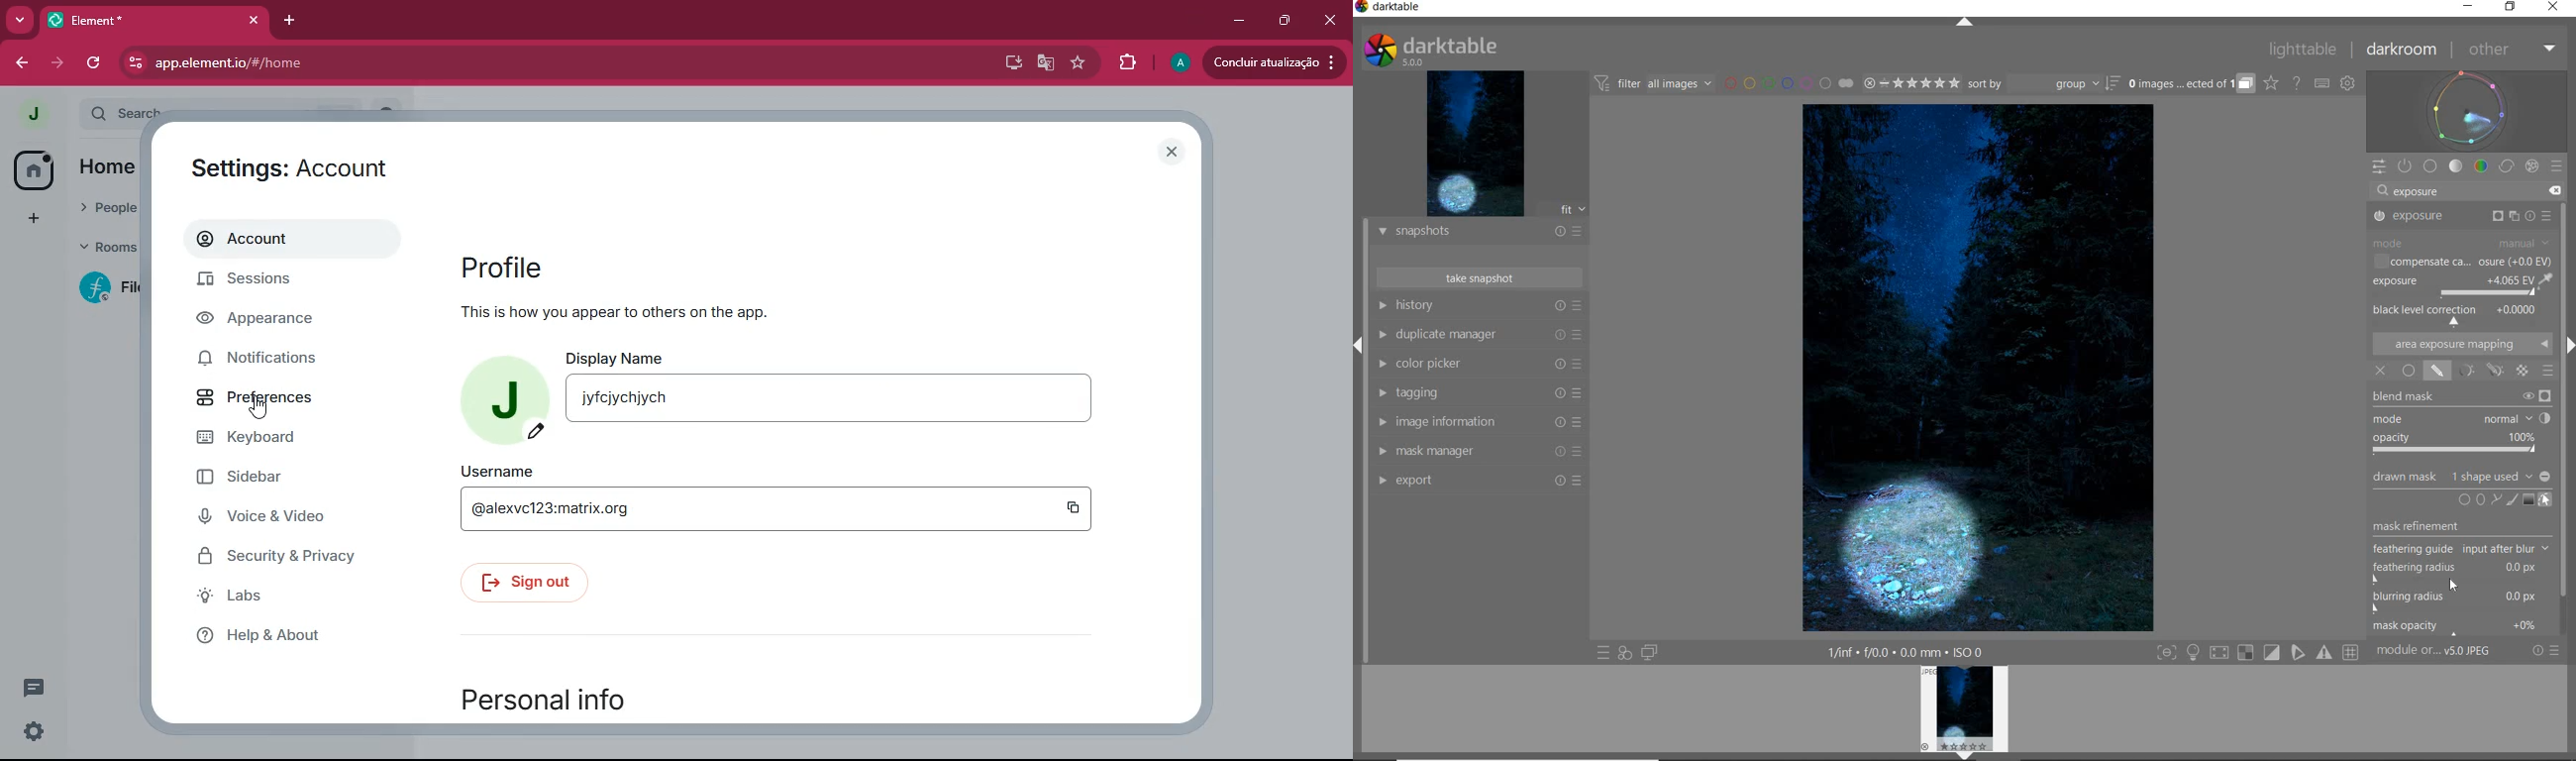 Image resolution: width=2576 pixels, height=784 pixels. Describe the element at coordinates (280, 440) in the screenshot. I see `keyboard ` at that location.